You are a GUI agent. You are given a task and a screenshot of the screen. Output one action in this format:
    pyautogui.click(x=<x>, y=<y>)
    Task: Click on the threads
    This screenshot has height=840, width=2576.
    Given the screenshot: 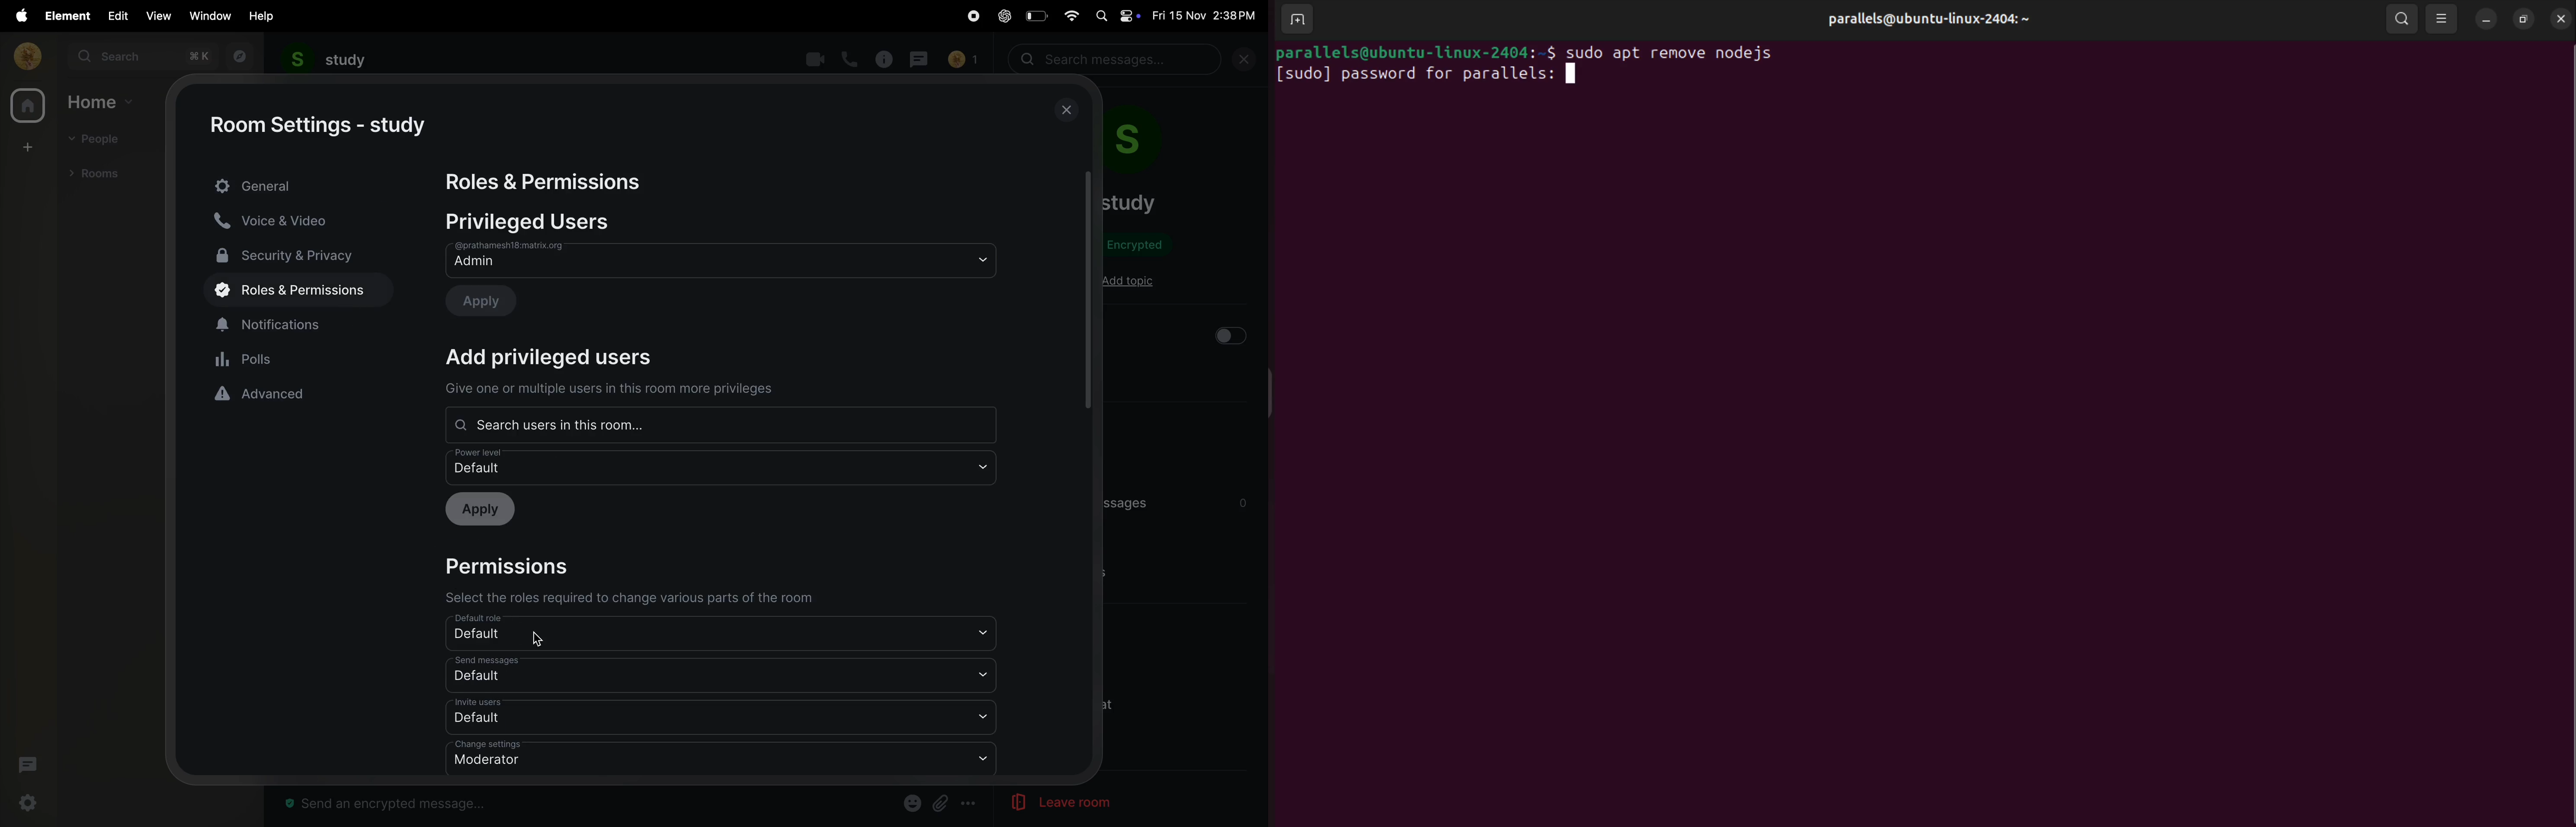 What is the action you would take?
    pyautogui.click(x=27, y=767)
    